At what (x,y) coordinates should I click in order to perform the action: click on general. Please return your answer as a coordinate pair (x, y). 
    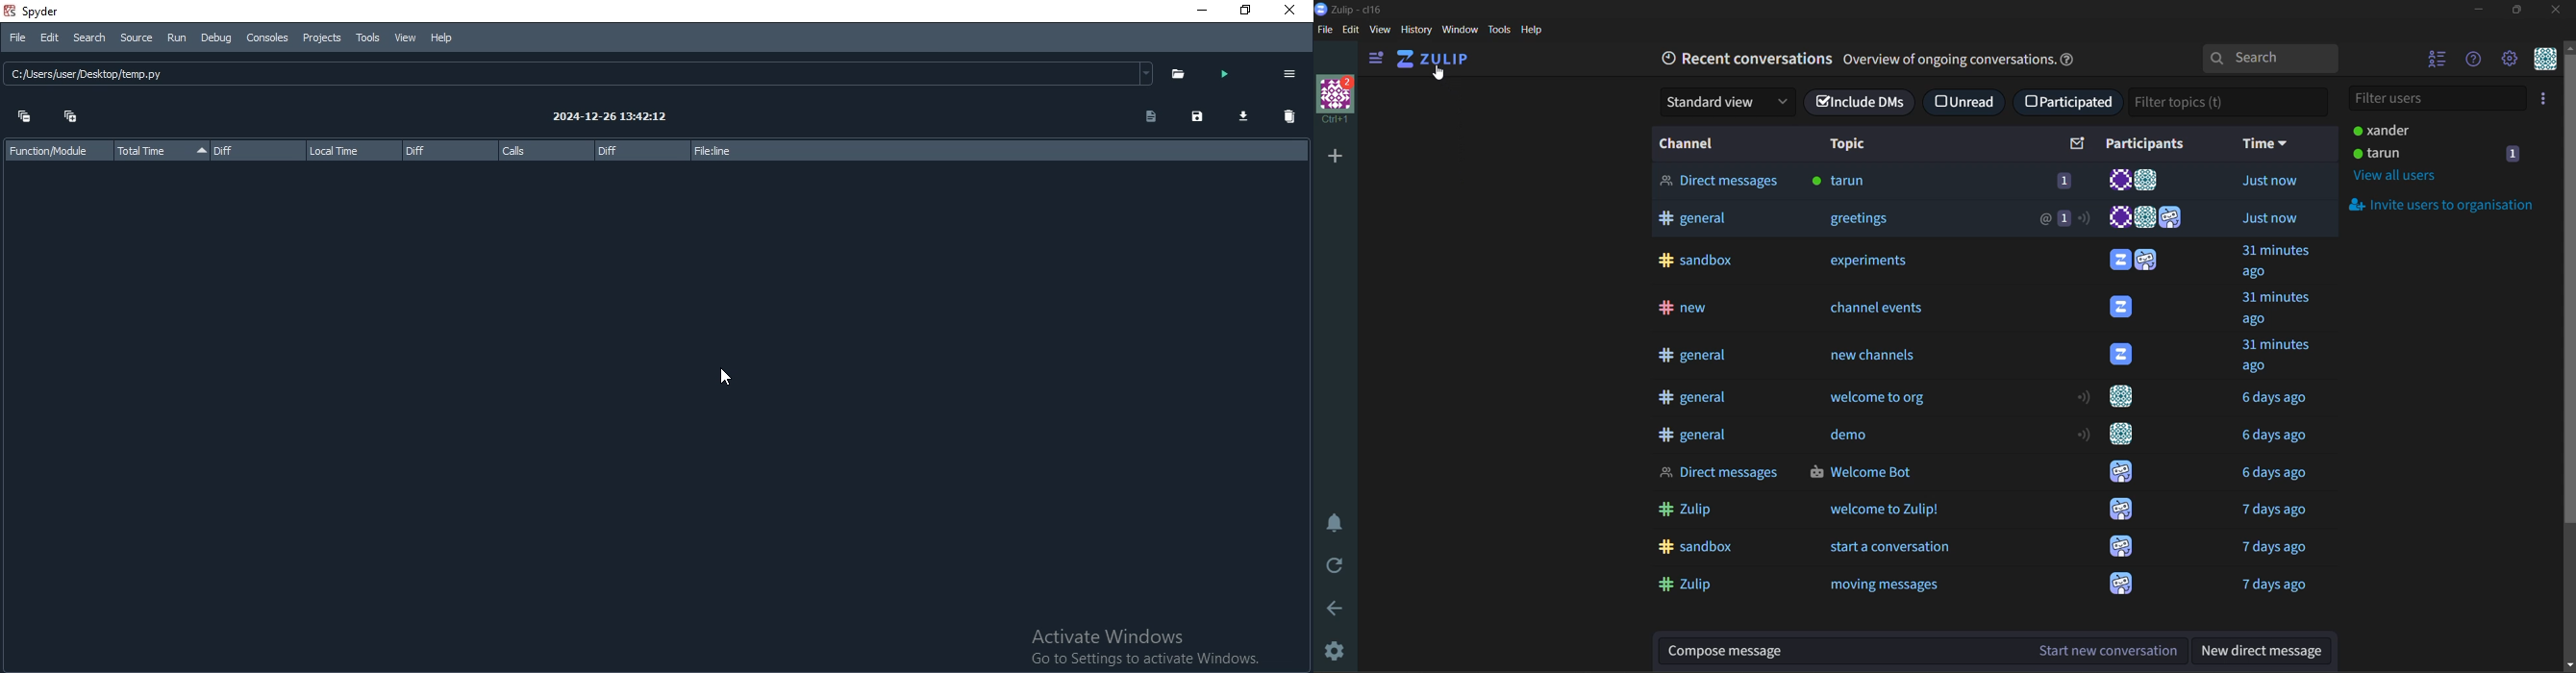
    Looking at the image, I should click on (1695, 397).